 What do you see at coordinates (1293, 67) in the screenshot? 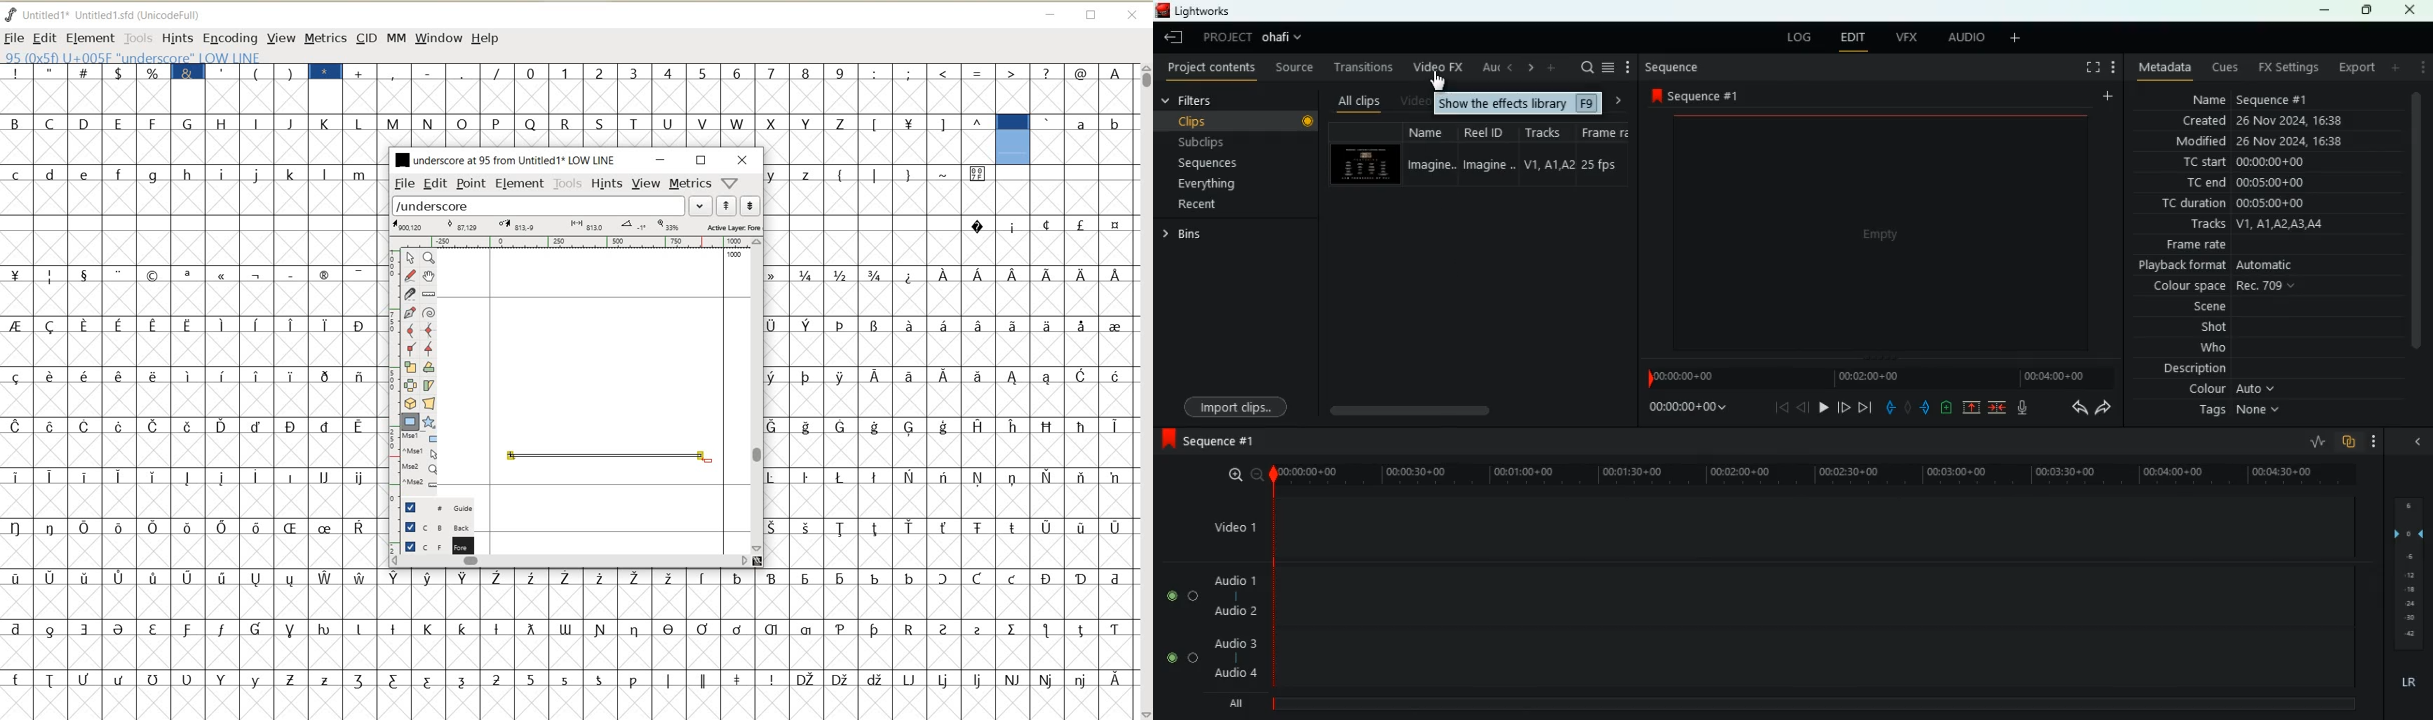
I see `source` at bounding box center [1293, 67].